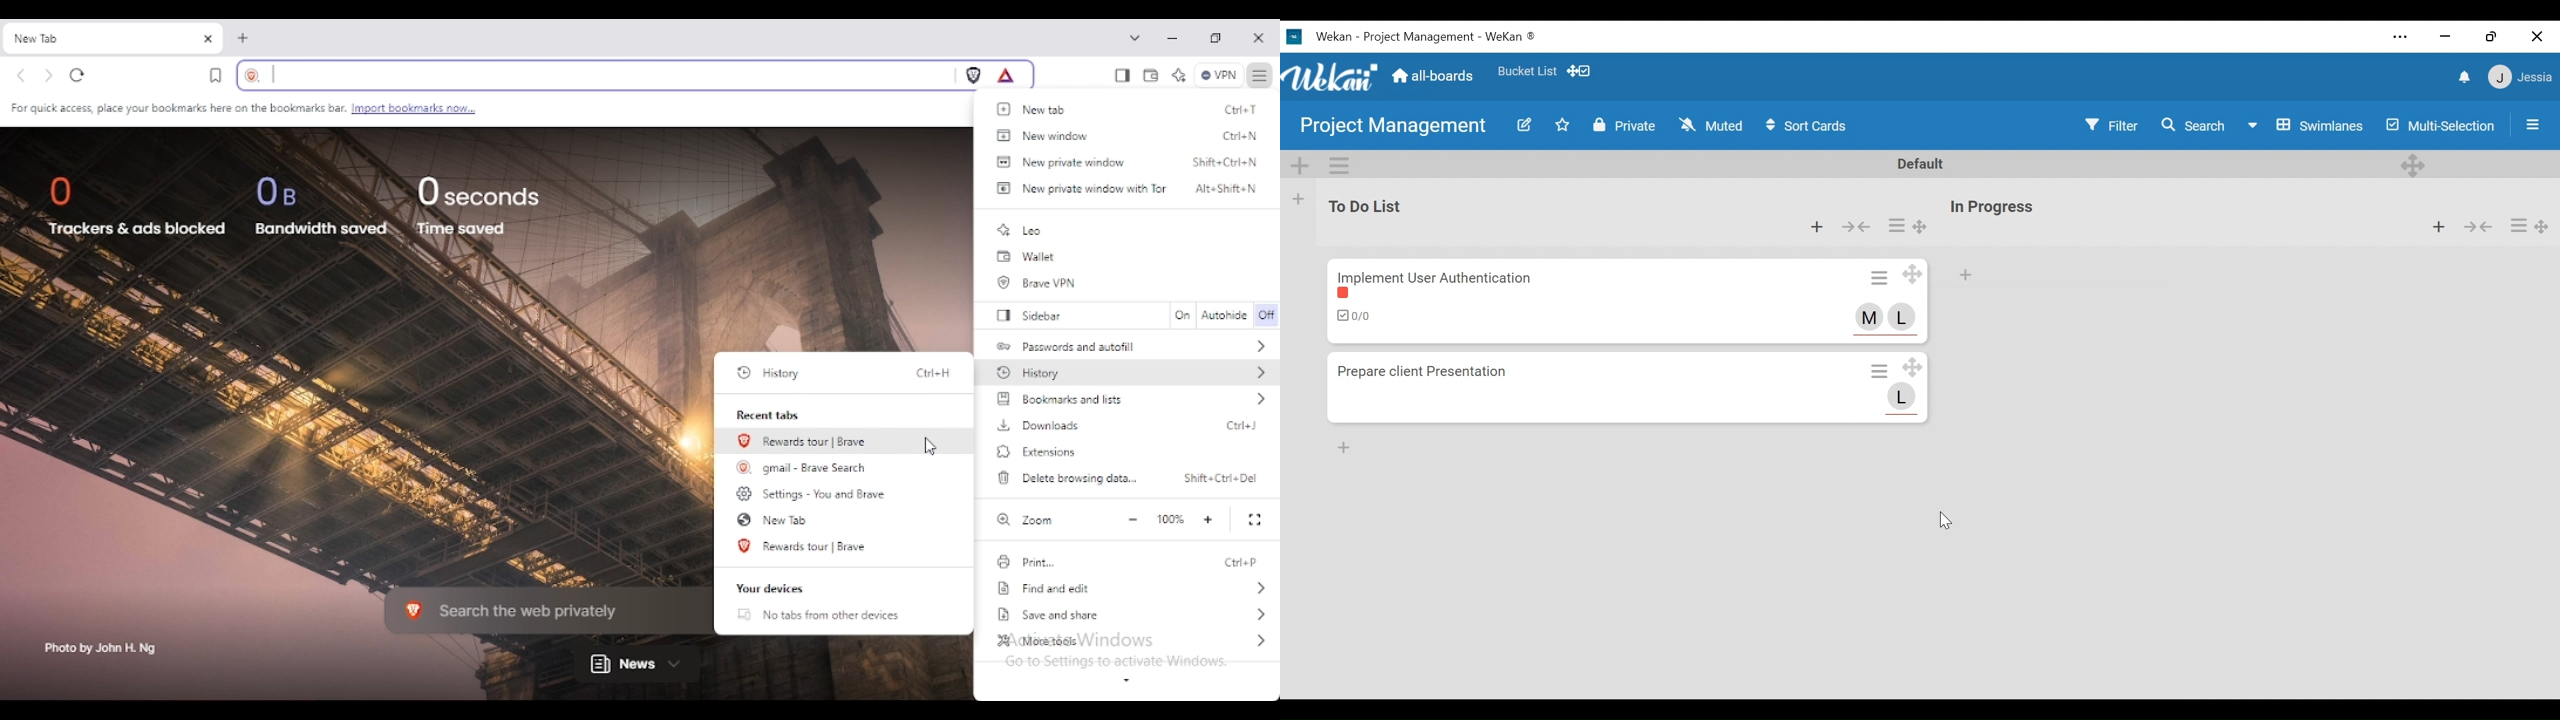 The image size is (2576, 728). Describe the element at coordinates (805, 546) in the screenshot. I see `rewards tour | Brave` at that location.